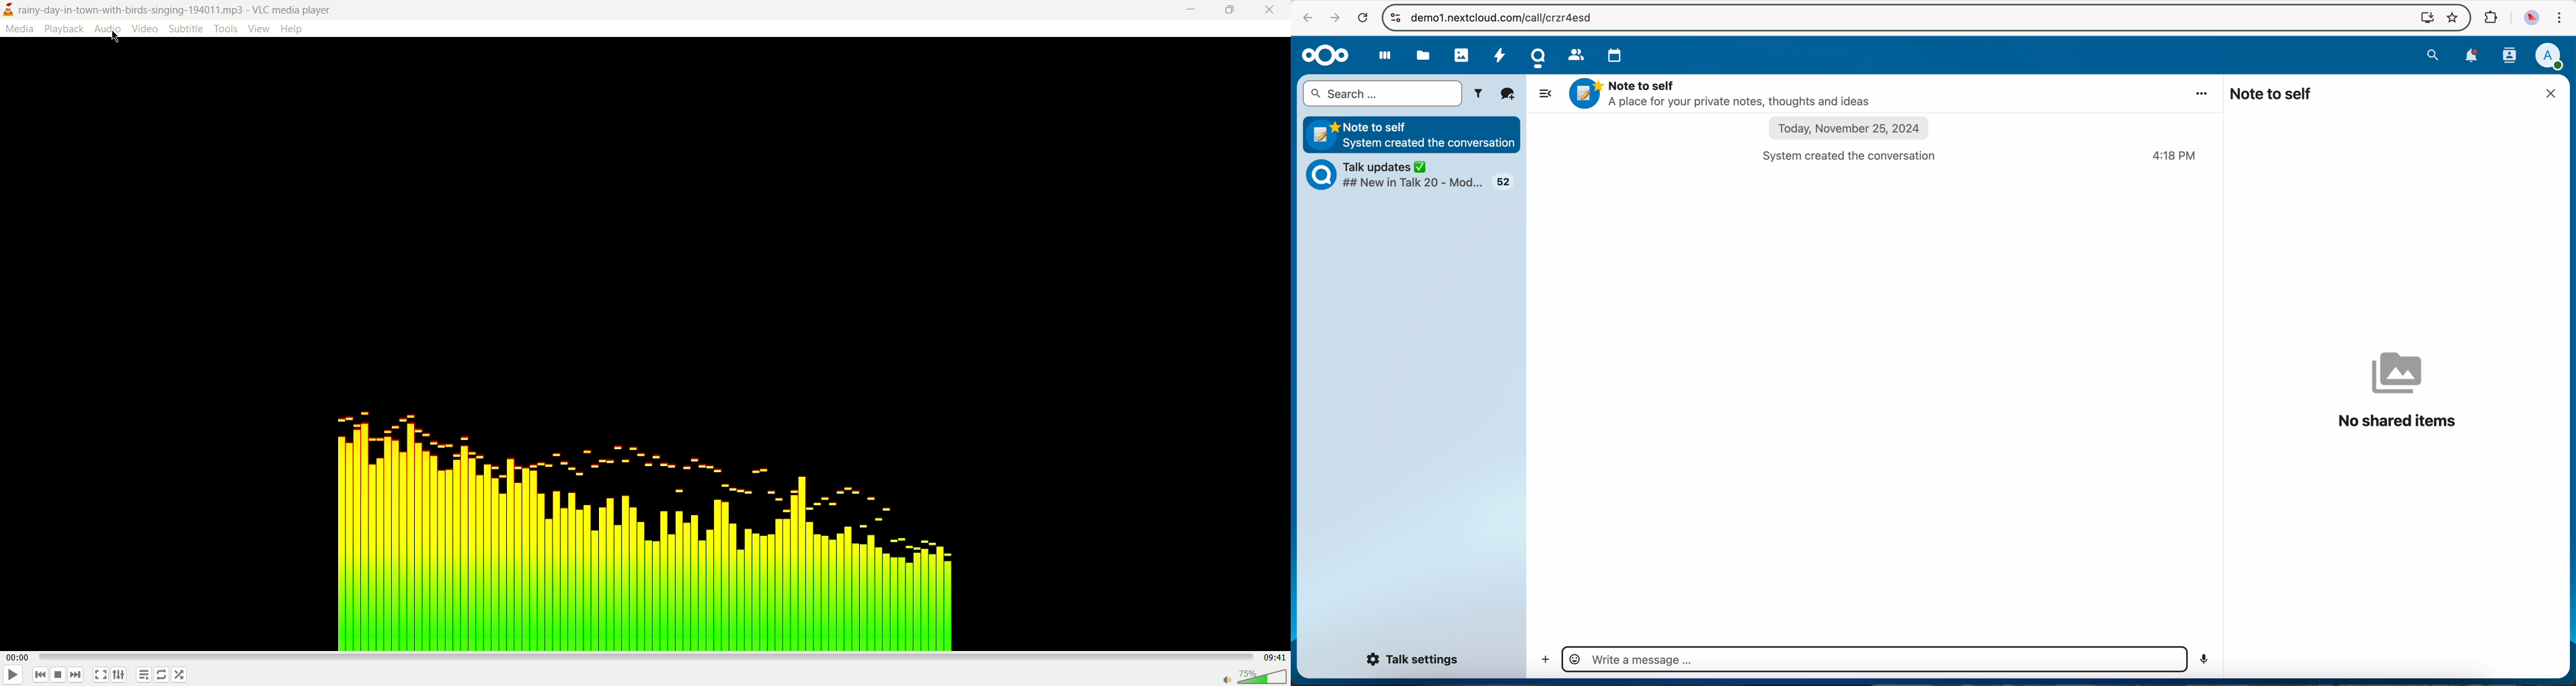 Image resolution: width=2576 pixels, height=700 pixels. I want to click on voice record, so click(2207, 659).